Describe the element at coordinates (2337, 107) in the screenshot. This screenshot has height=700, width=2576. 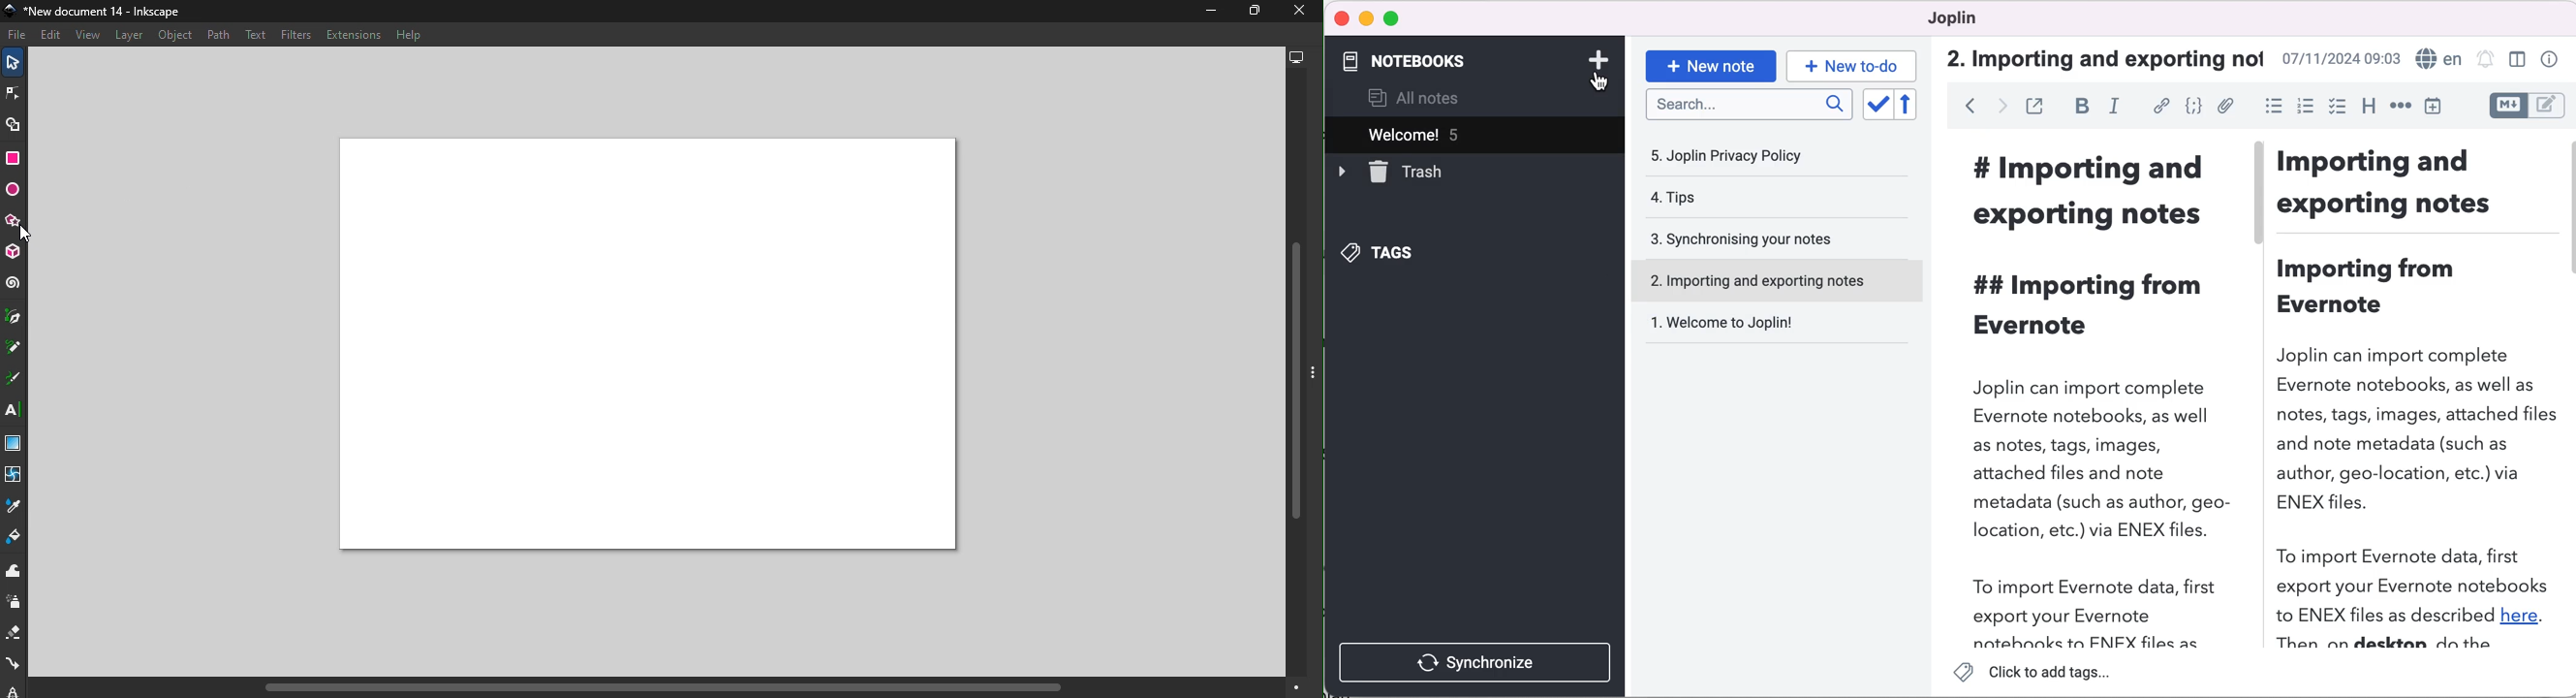
I see `checkbox` at that location.